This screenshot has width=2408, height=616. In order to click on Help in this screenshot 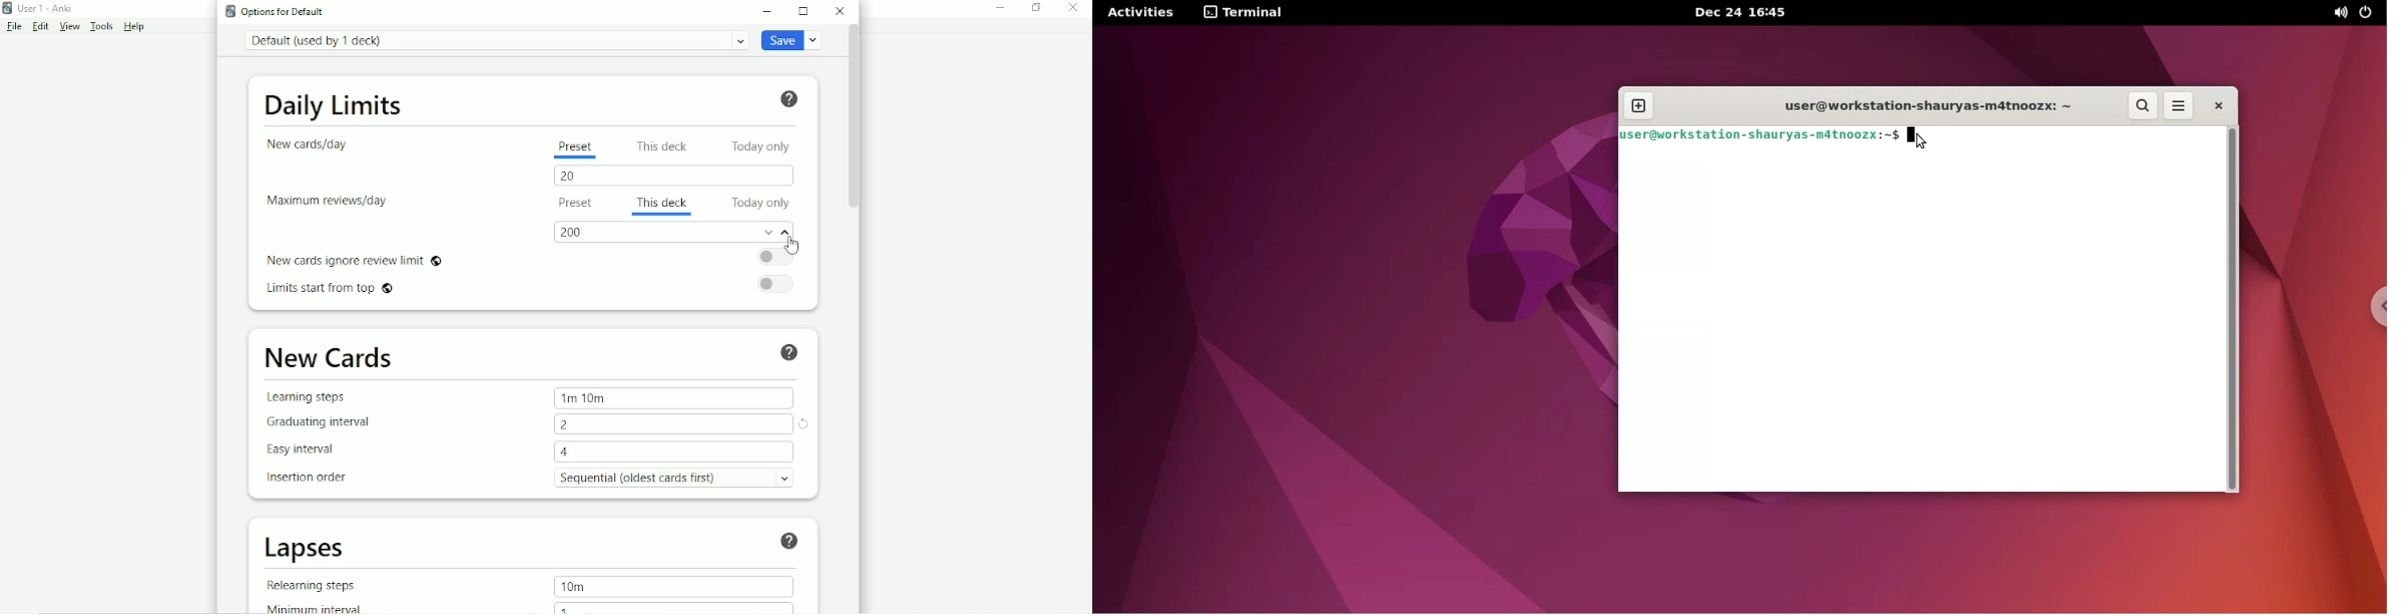, I will do `click(790, 351)`.